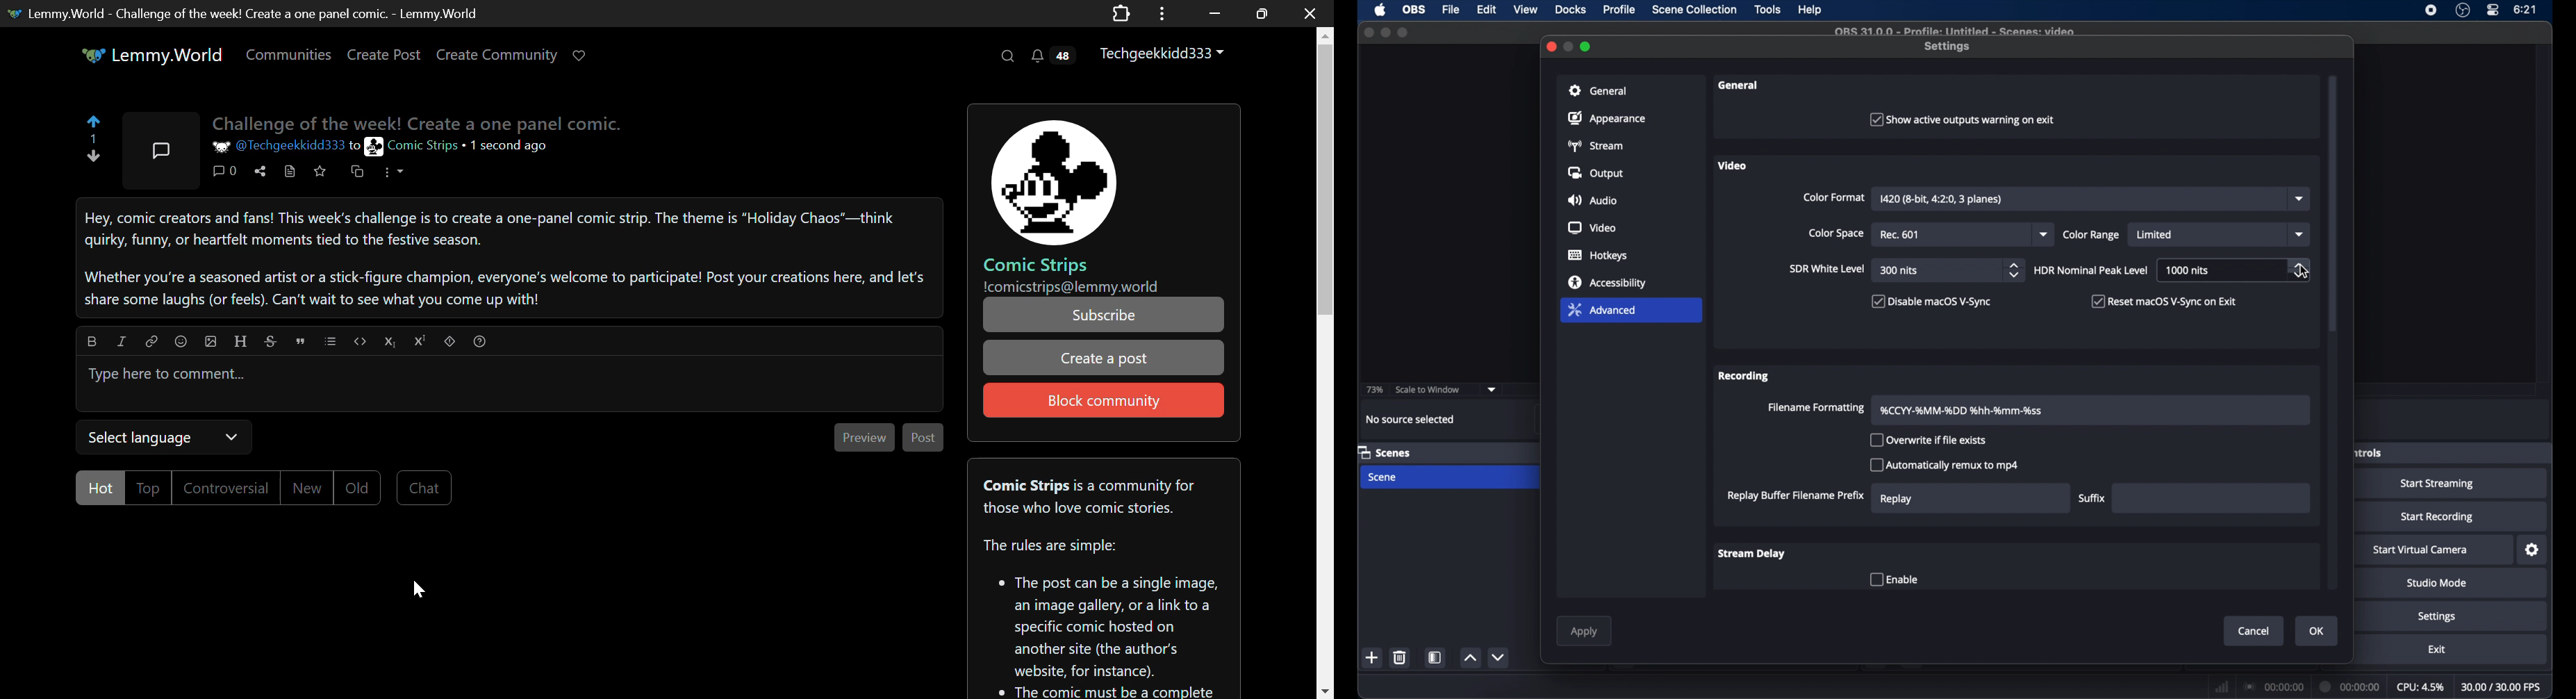 Image resolution: width=2576 pixels, height=700 pixels. I want to click on recording, so click(1745, 377).